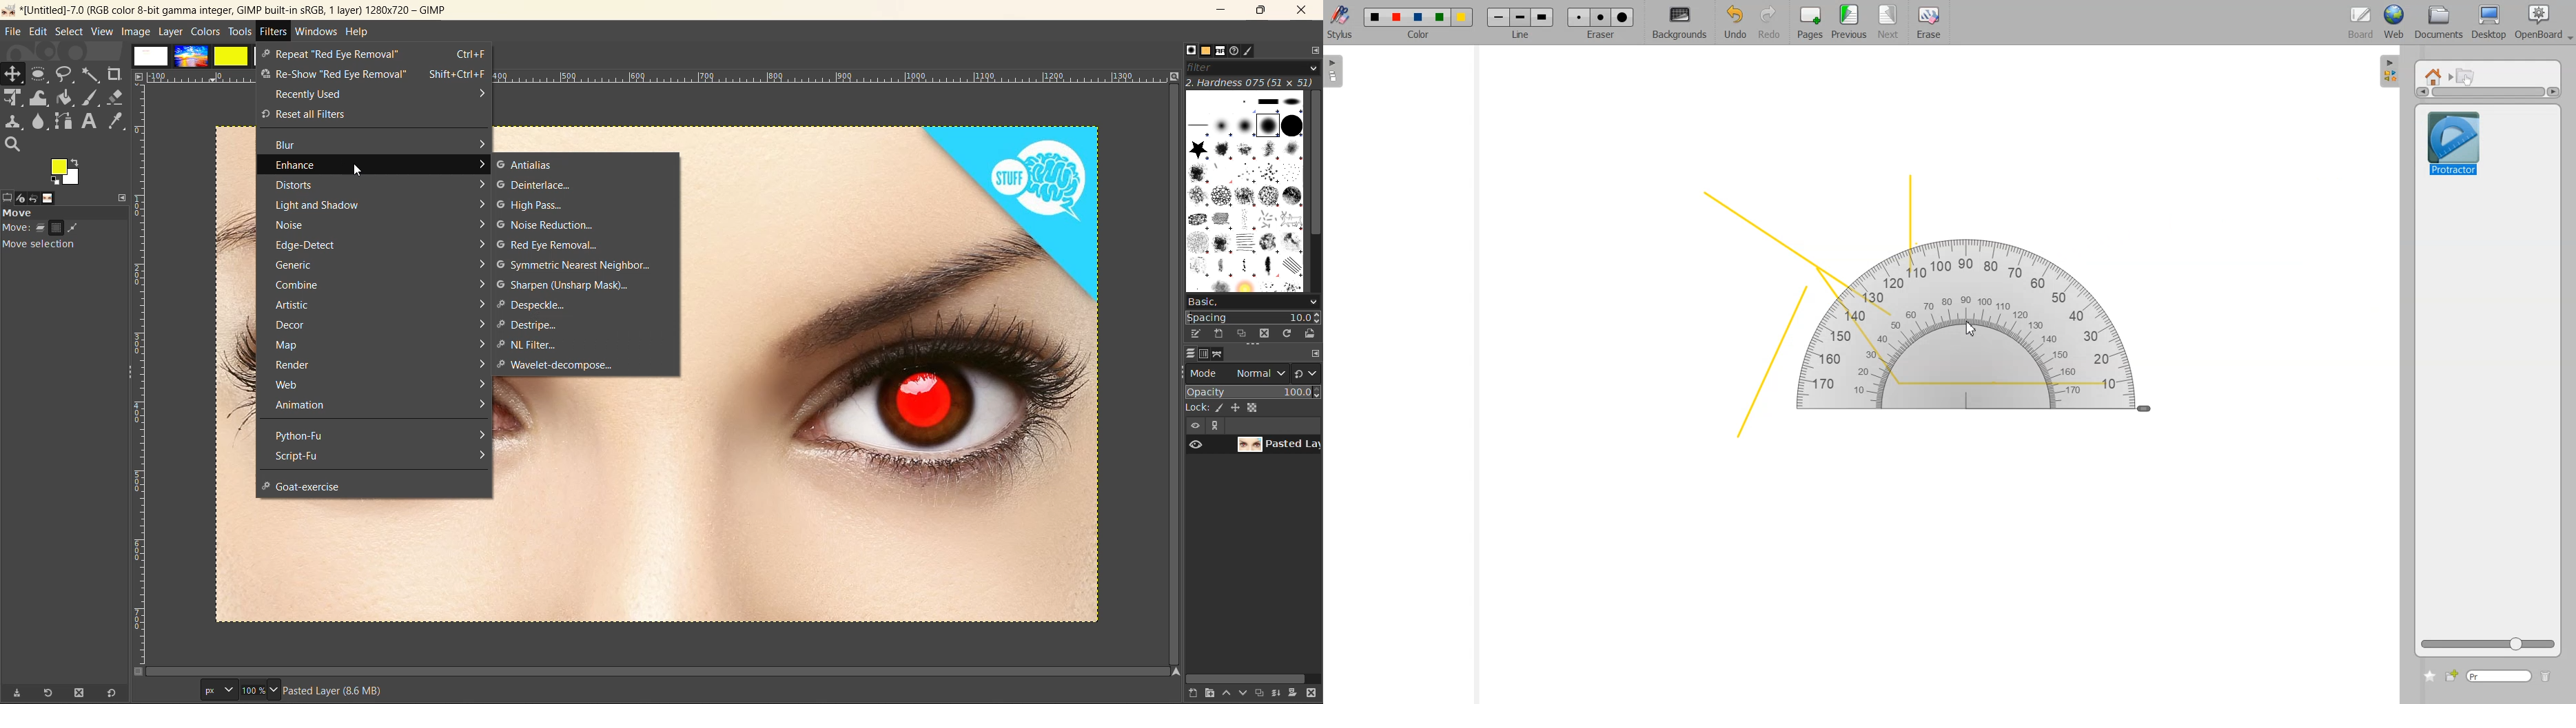 Image resolution: width=2576 pixels, height=728 pixels. I want to click on ruler, so click(143, 373).